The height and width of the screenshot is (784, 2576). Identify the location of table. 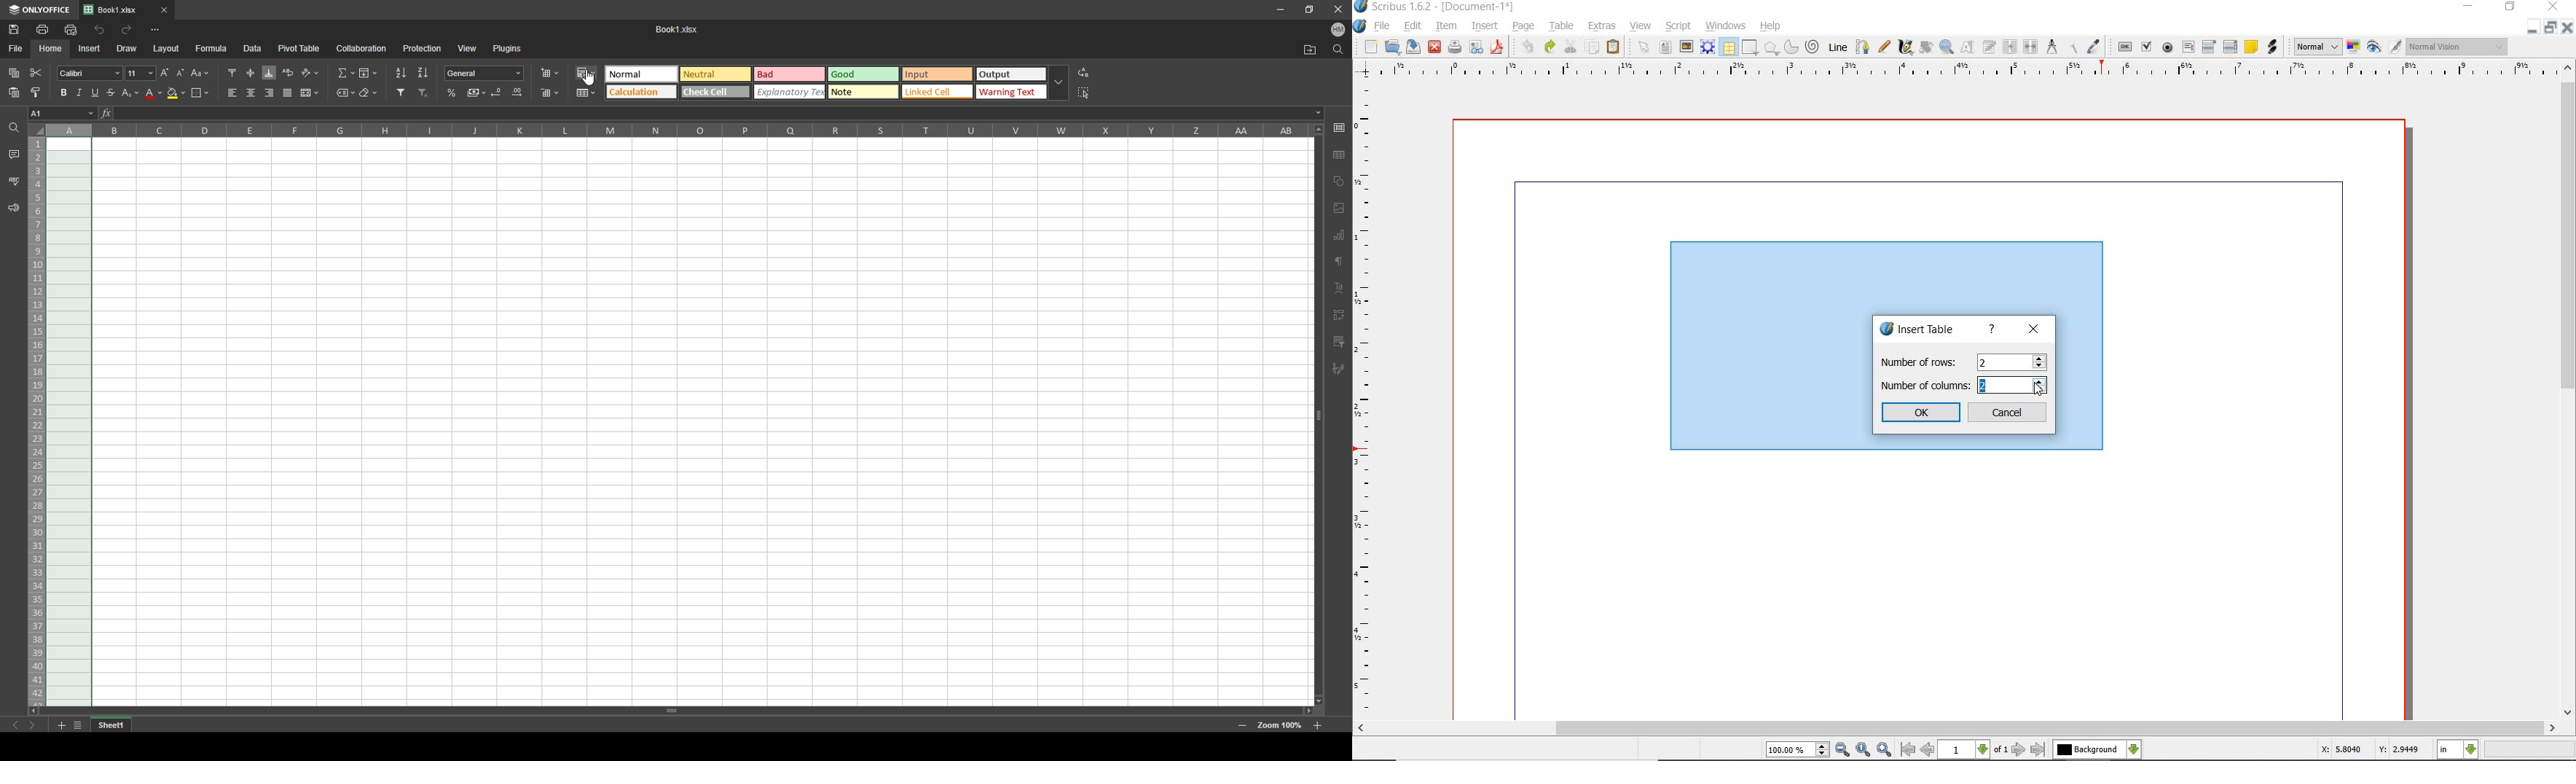
(1729, 48).